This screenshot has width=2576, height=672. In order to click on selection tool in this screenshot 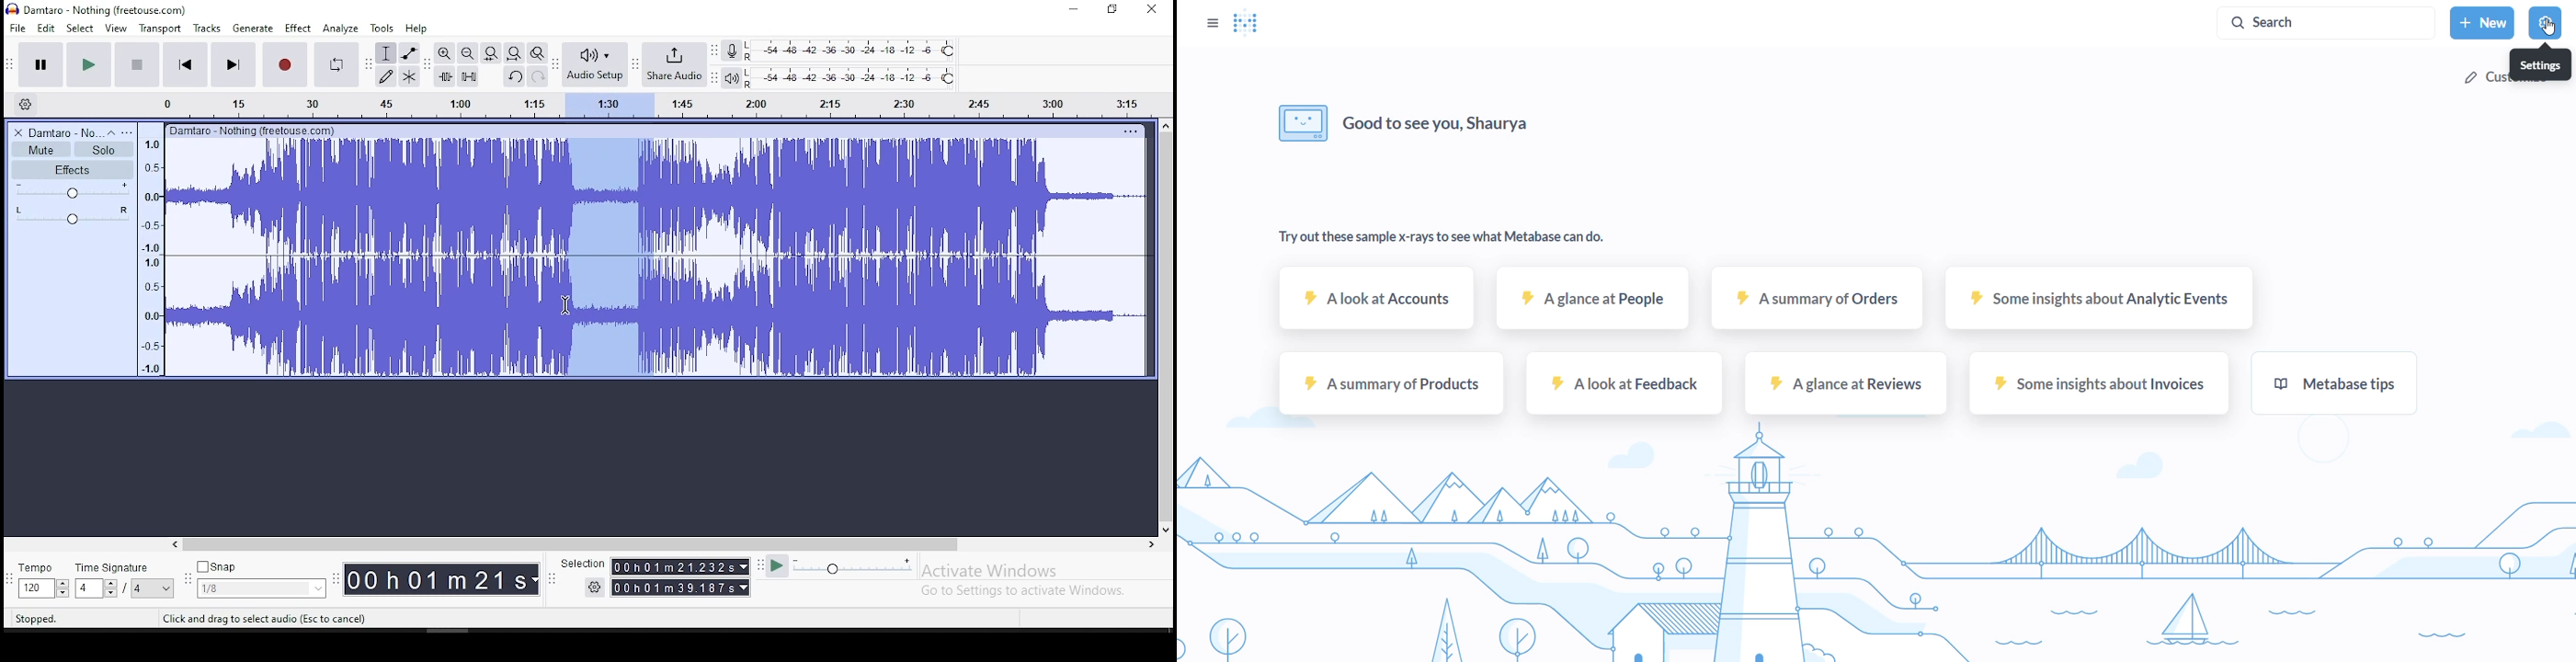, I will do `click(387, 53)`.